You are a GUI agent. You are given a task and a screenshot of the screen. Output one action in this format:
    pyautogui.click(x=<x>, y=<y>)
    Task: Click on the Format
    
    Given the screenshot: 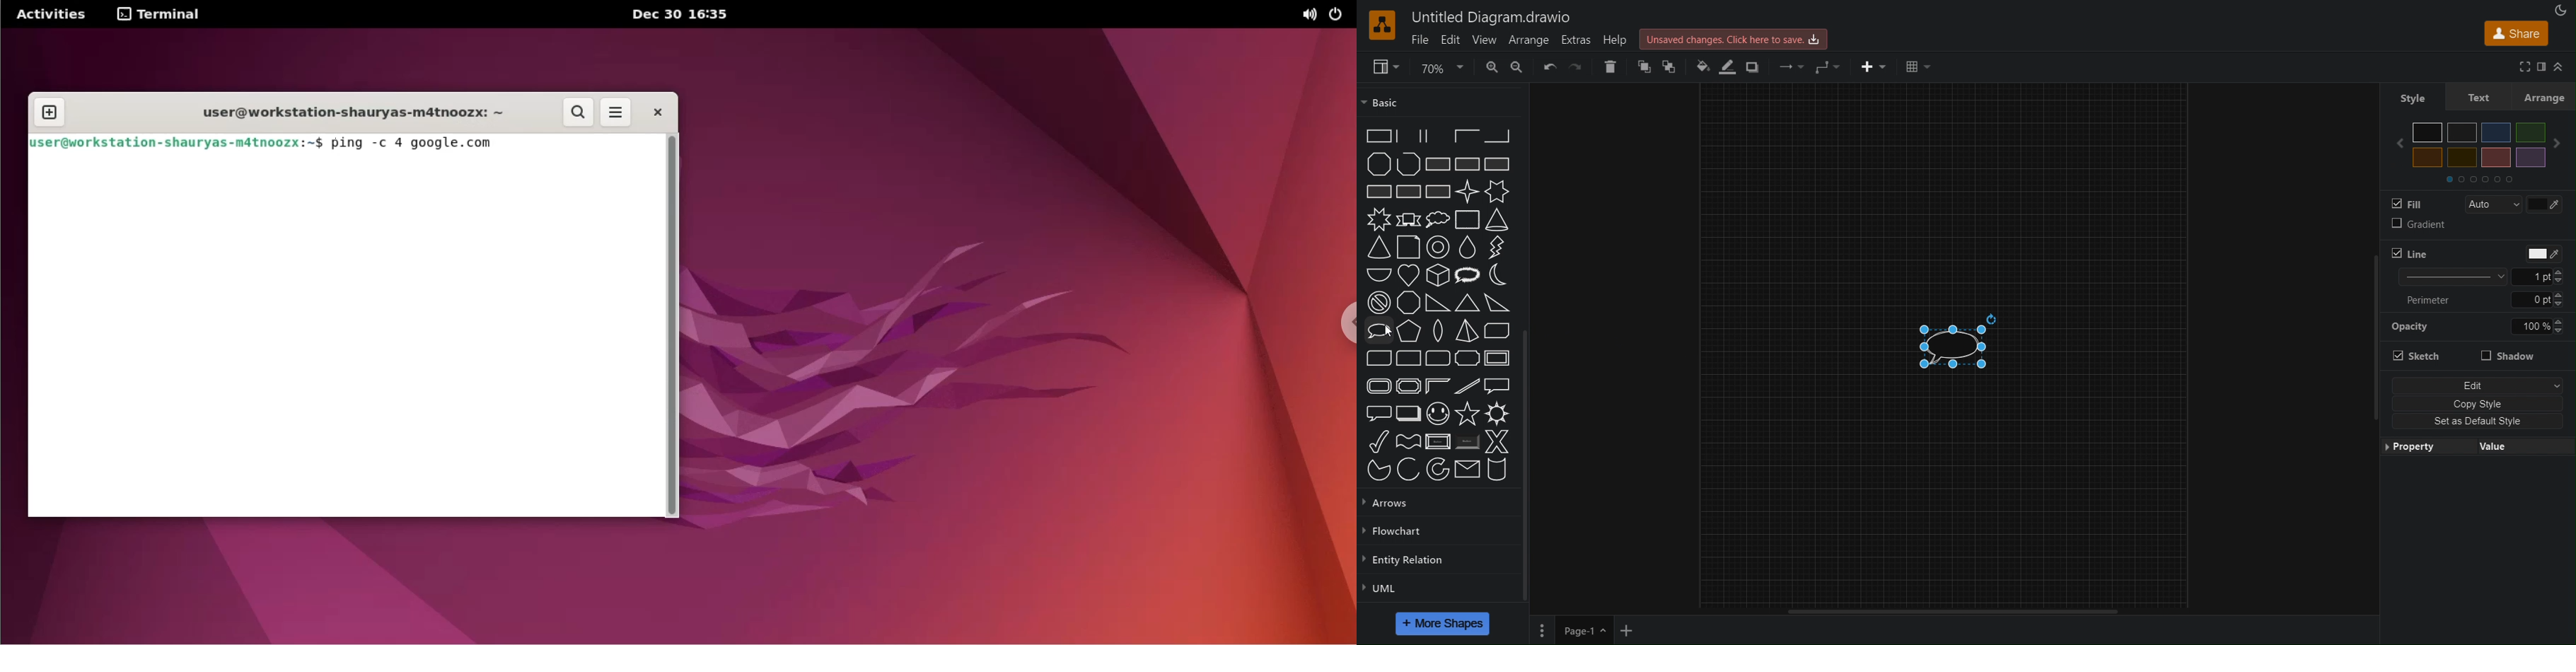 What is the action you would take?
    pyautogui.click(x=2542, y=67)
    